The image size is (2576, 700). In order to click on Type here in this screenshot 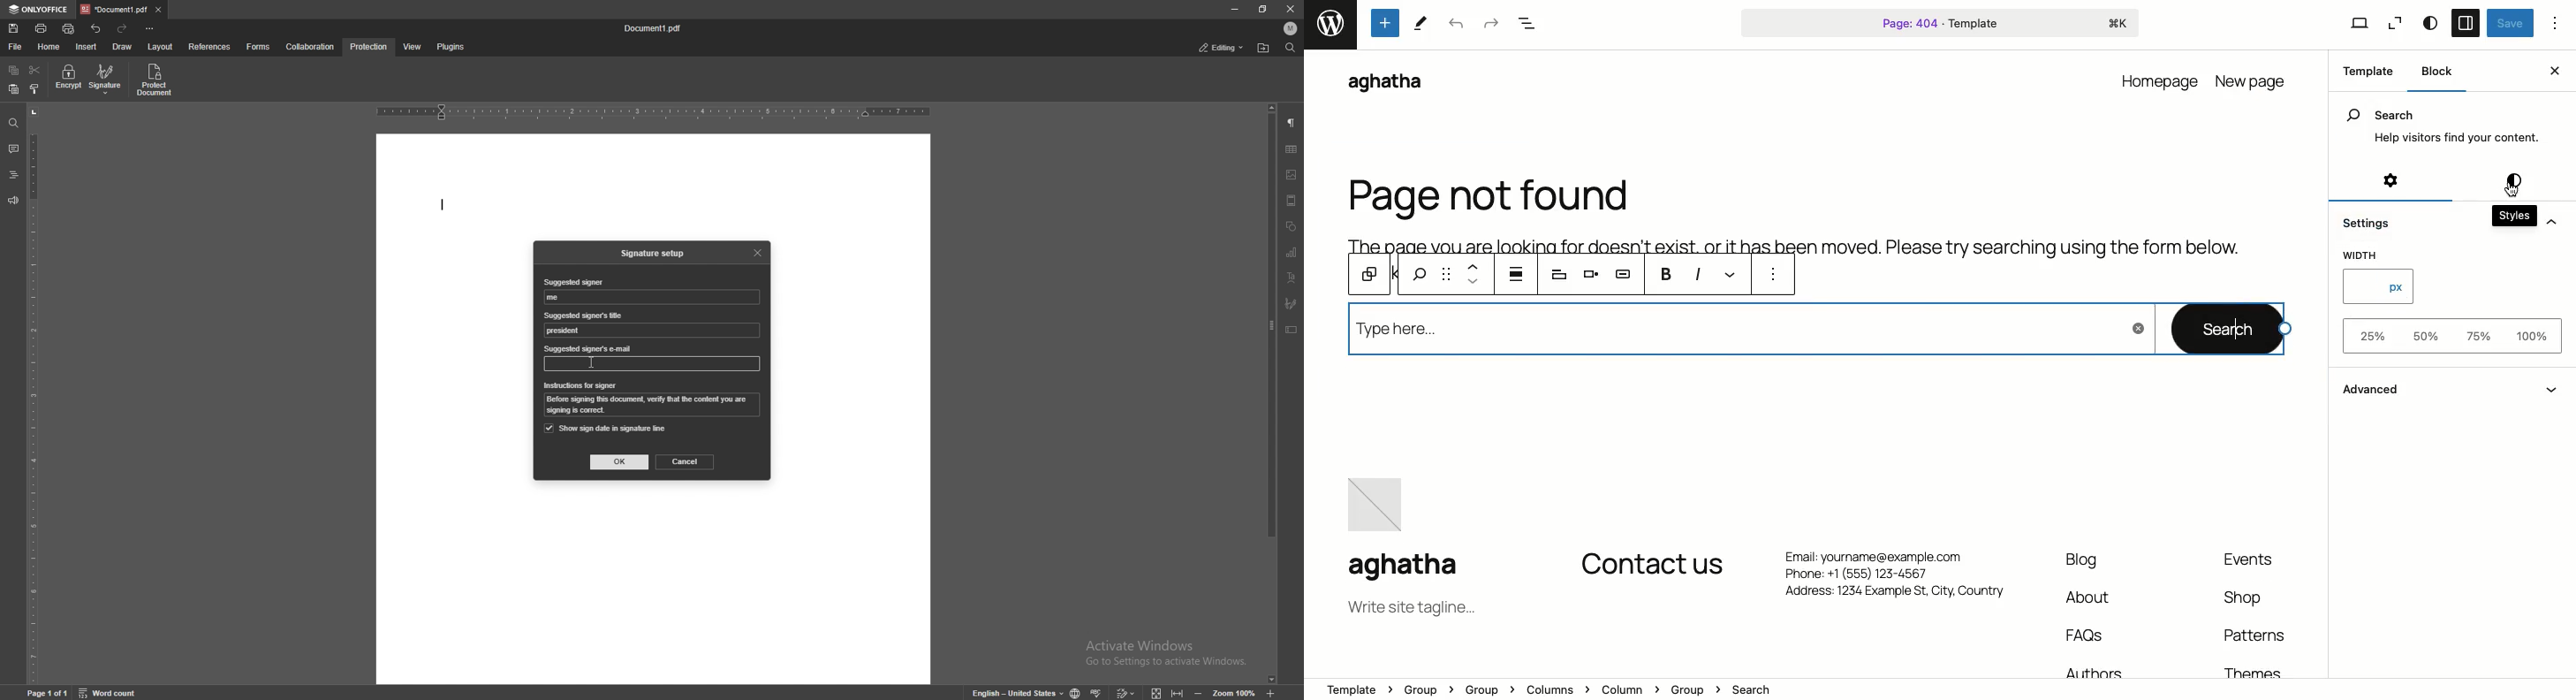, I will do `click(1751, 327)`.